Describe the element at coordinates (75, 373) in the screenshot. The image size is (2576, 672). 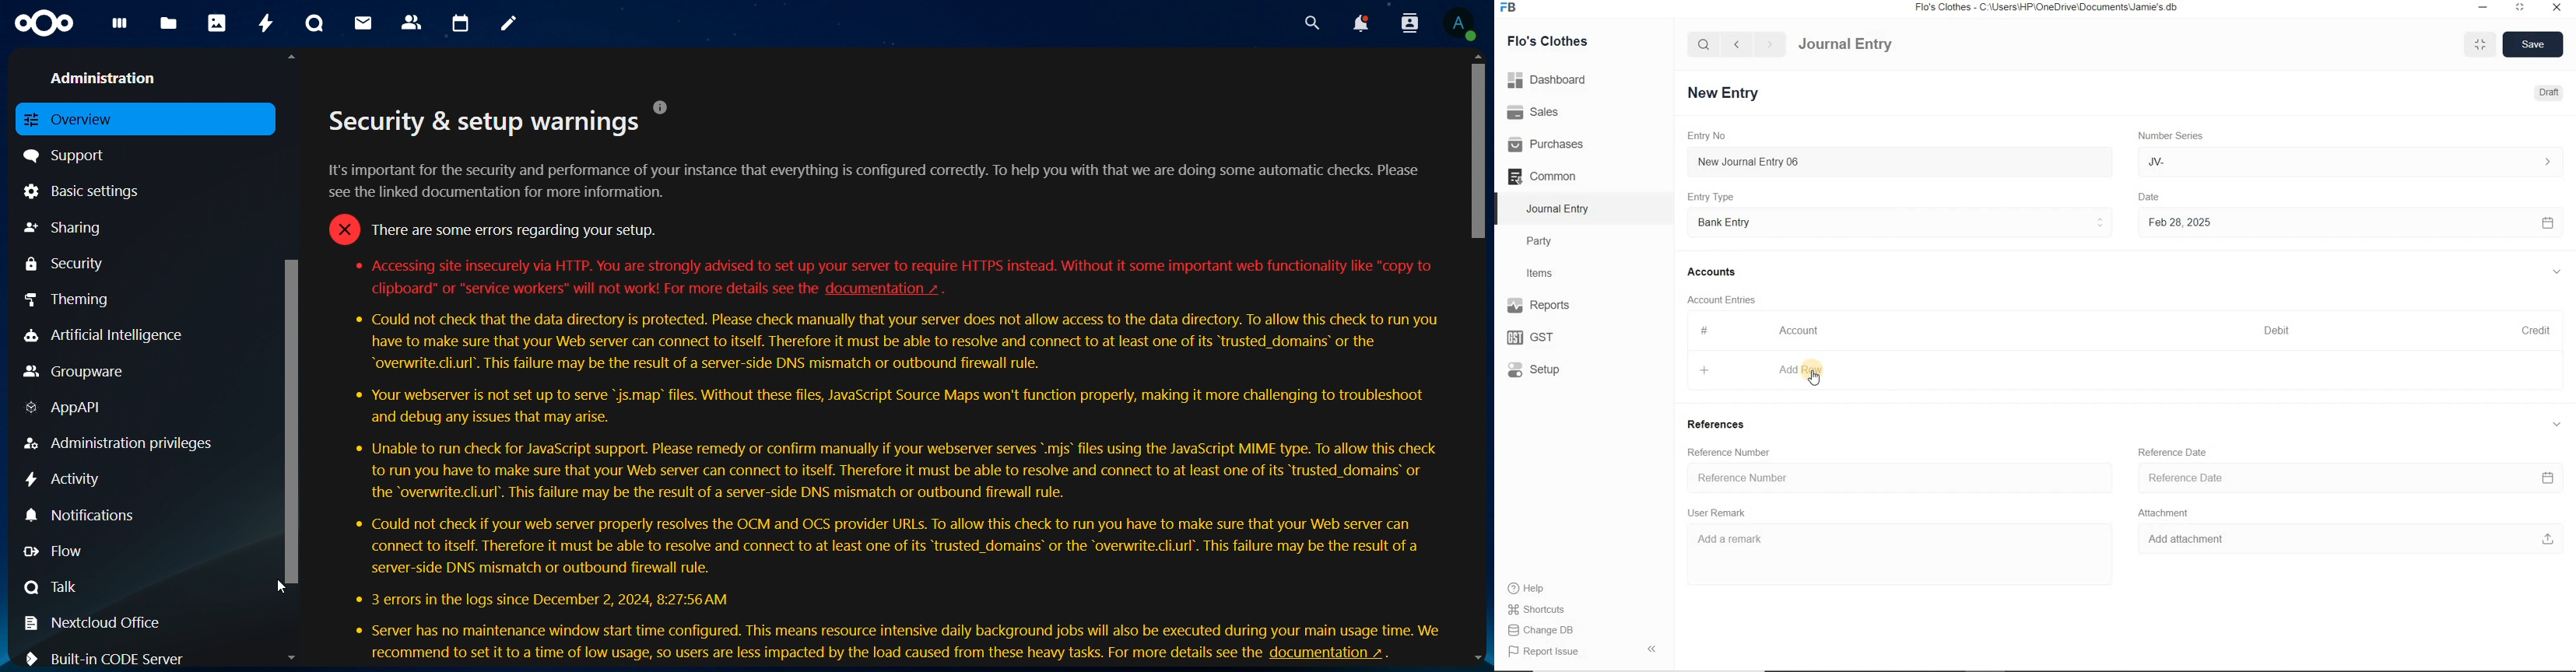
I see `groupware` at that location.